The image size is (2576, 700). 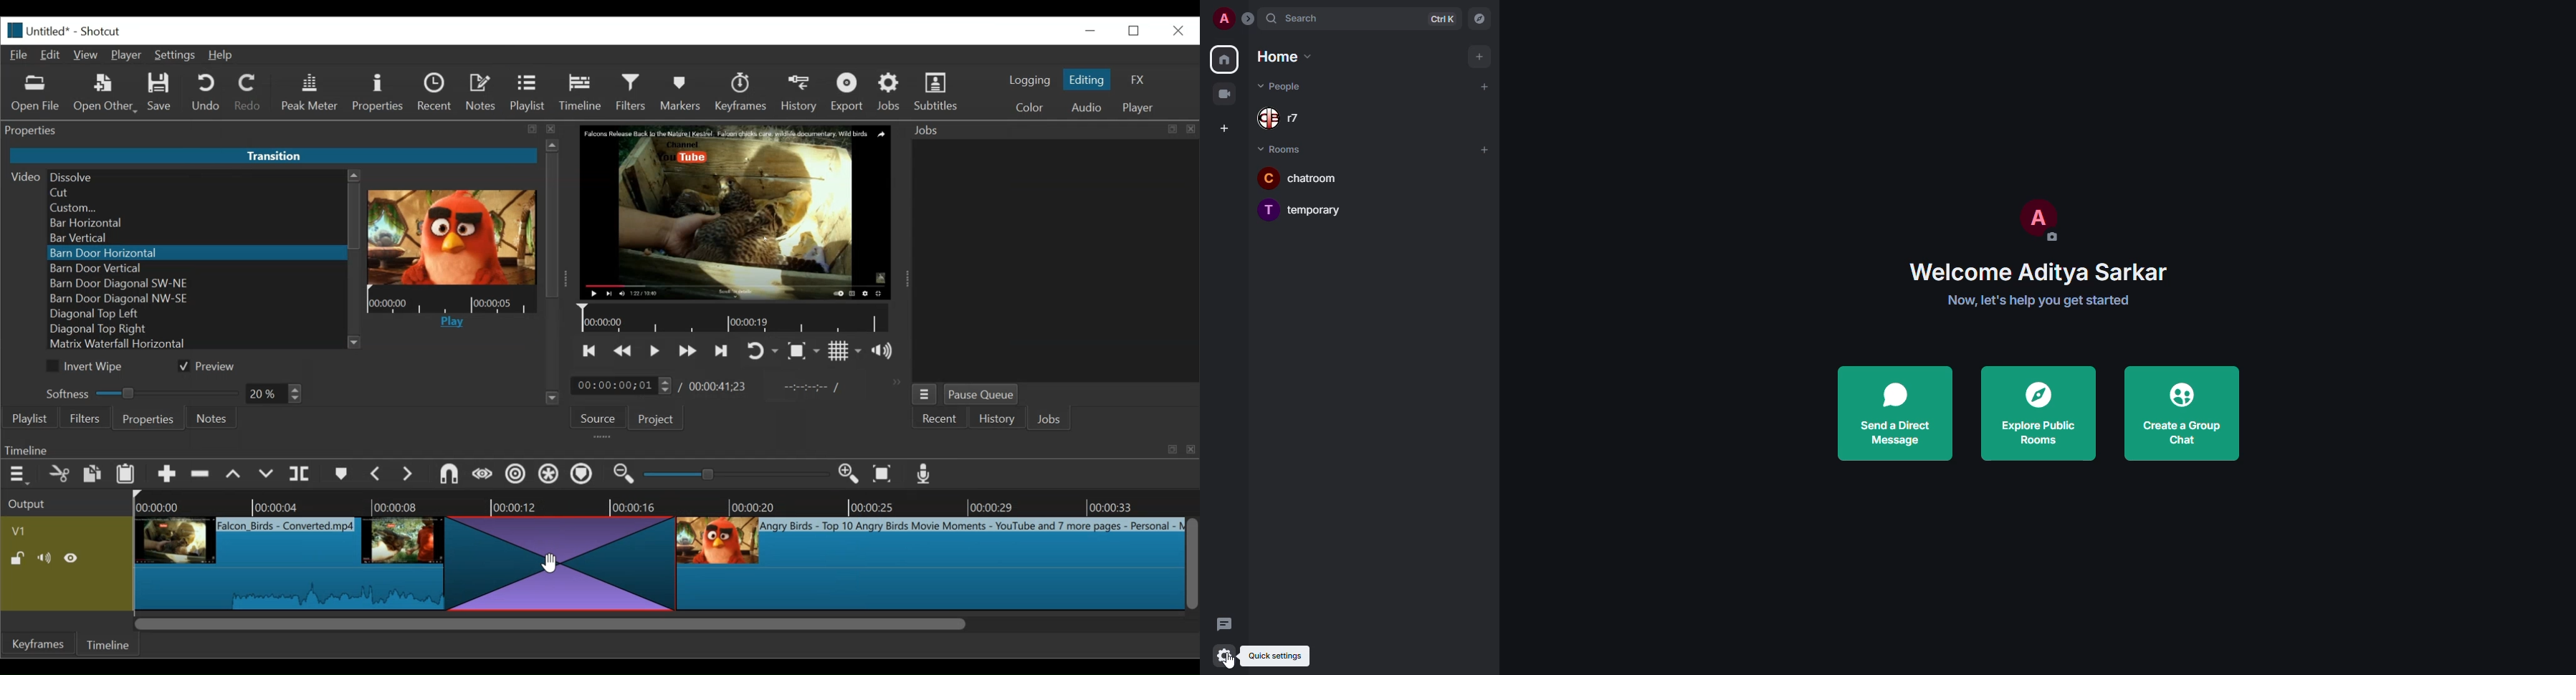 I want to click on Help, so click(x=222, y=56).